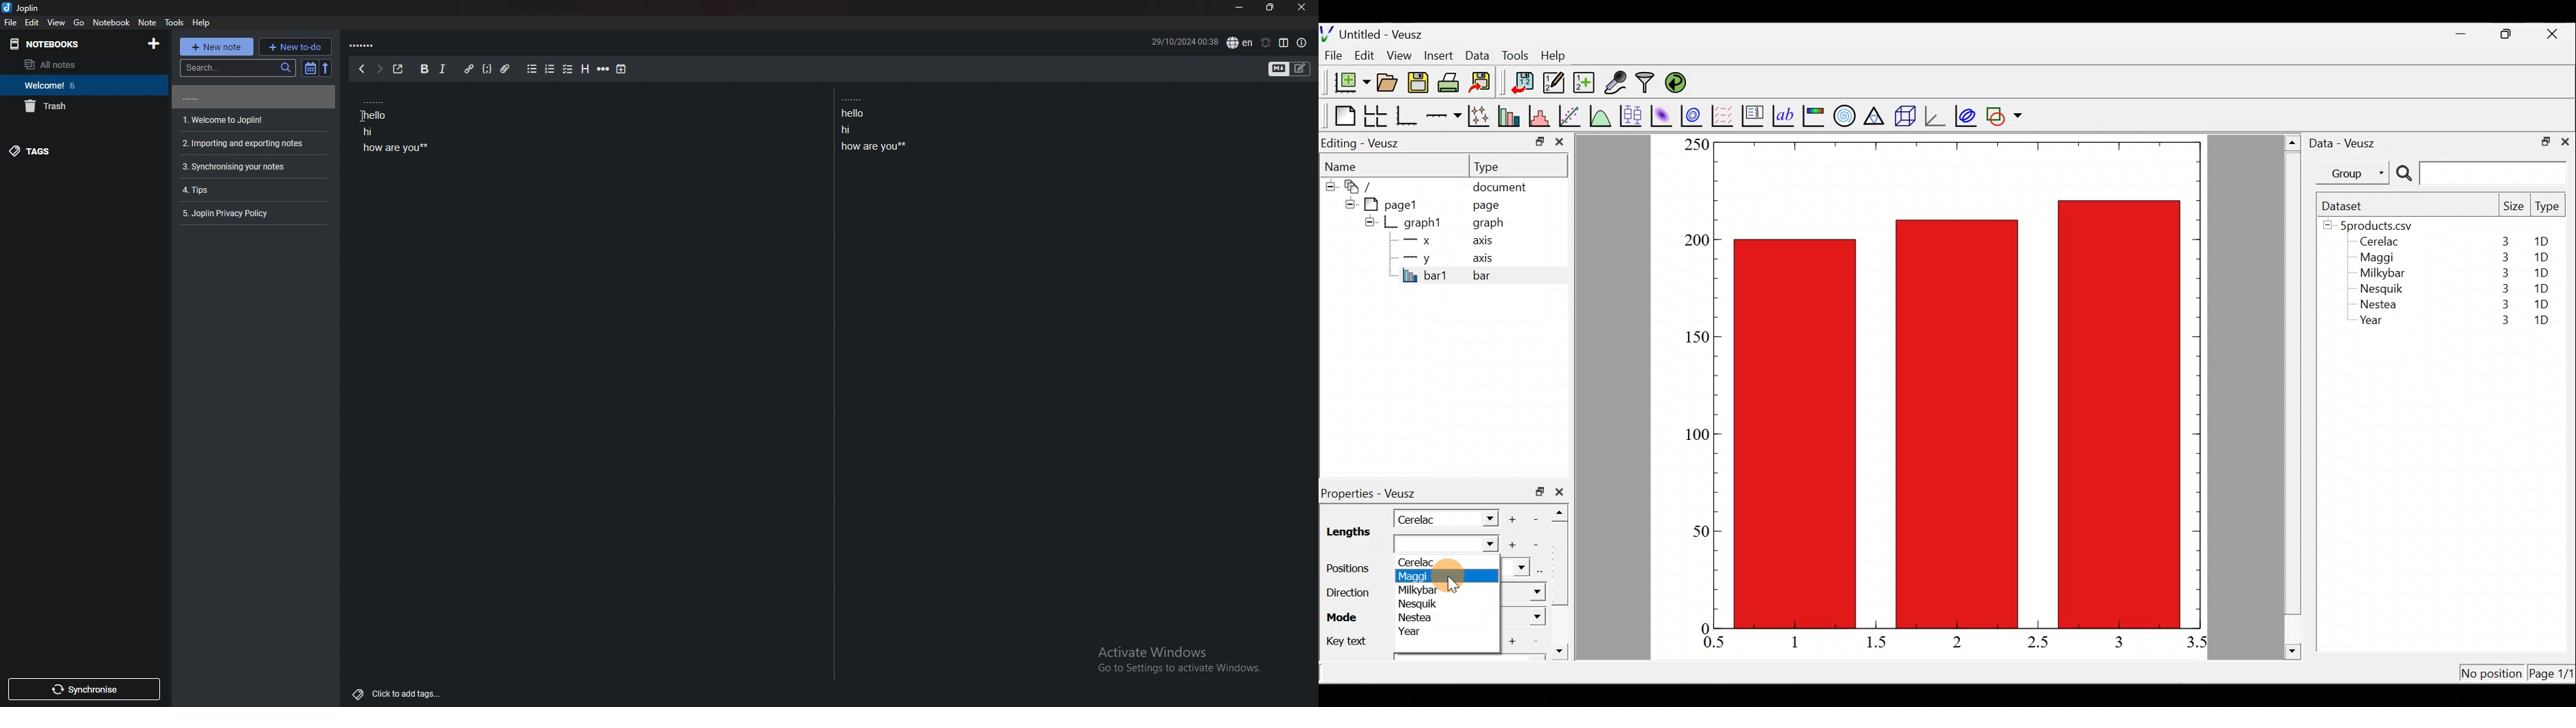 The height and width of the screenshot is (728, 2576). I want to click on add time, so click(622, 69).